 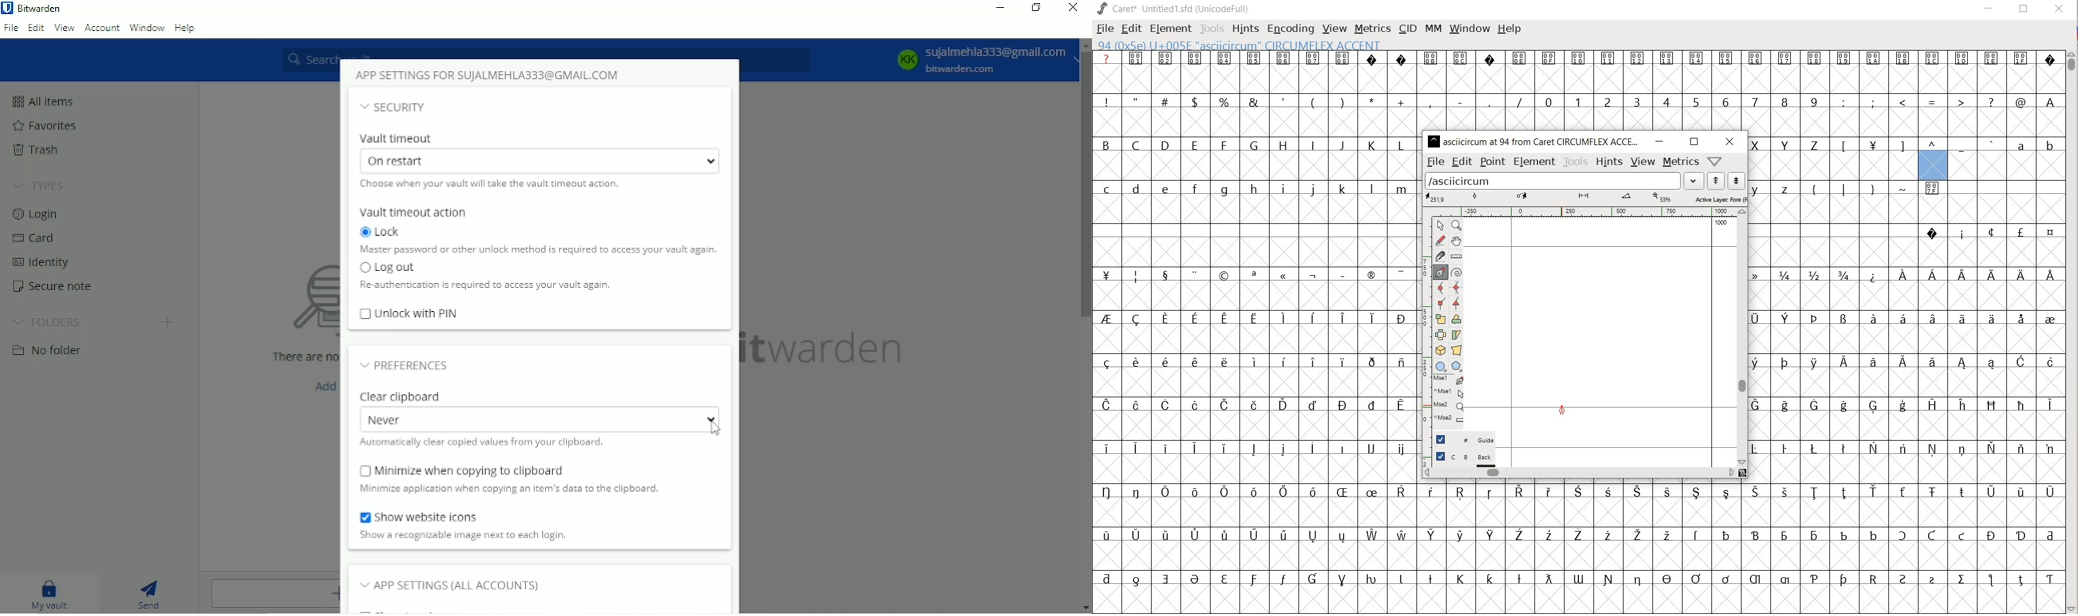 What do you see at coordinates (405, 365) in the screenshot?
I see `Preferences` at bounding box center [405, 365].